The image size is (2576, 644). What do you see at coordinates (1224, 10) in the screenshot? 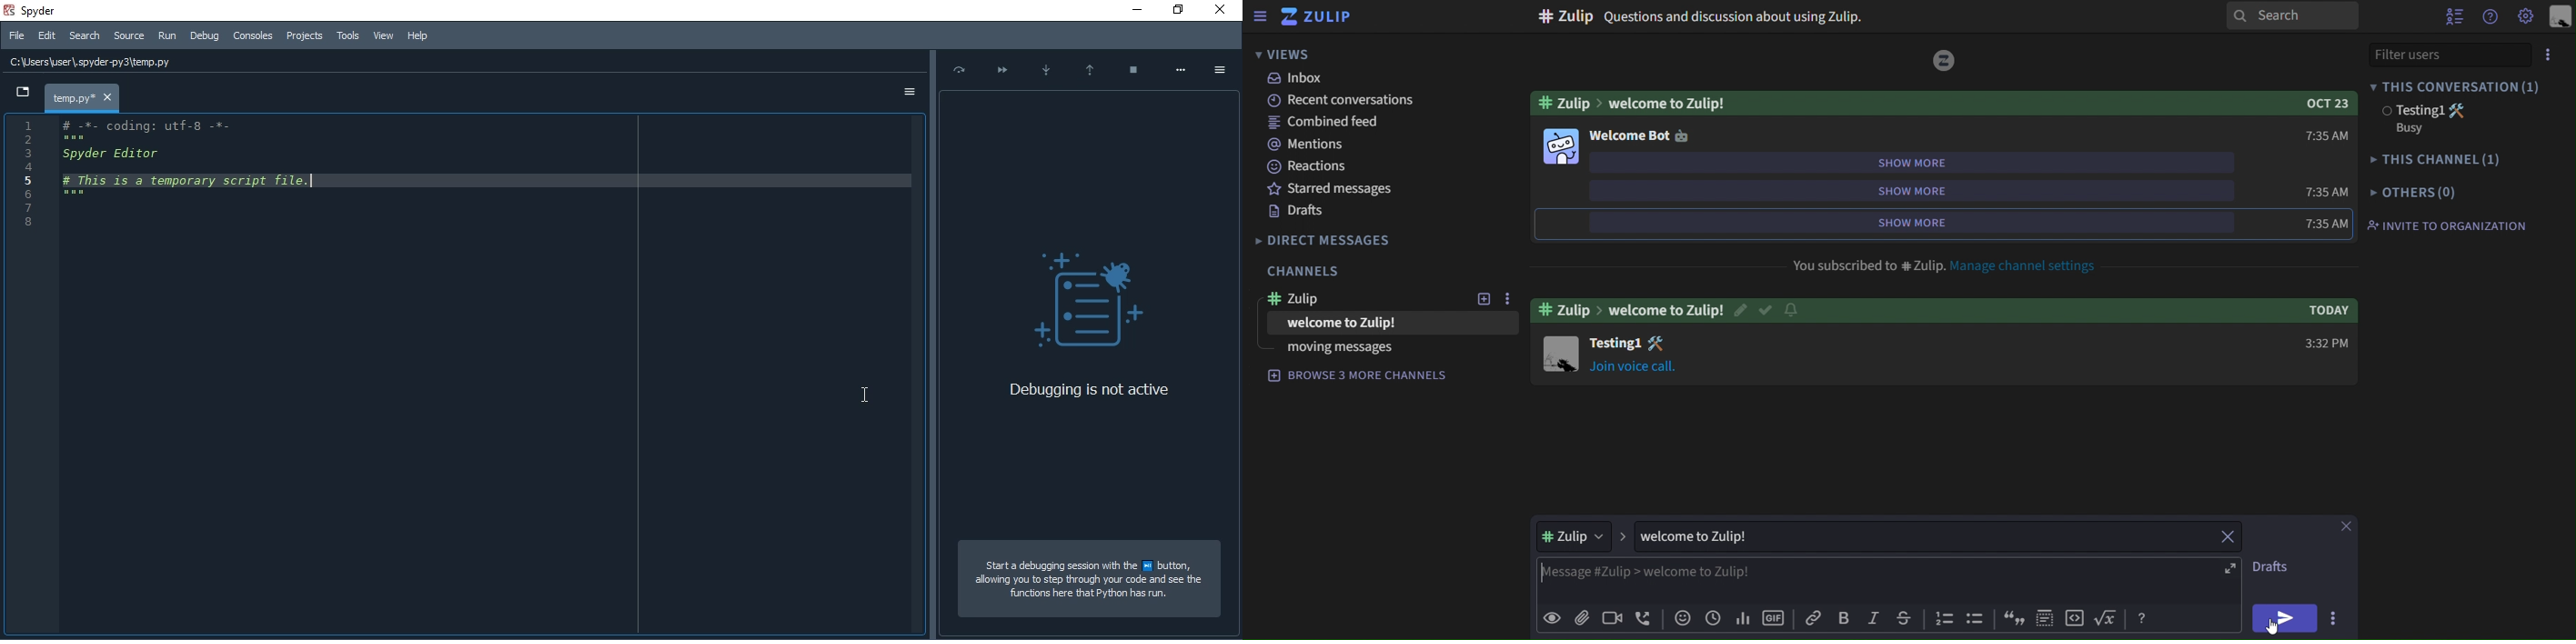
I see `close` at bounding box center [1224, 10].